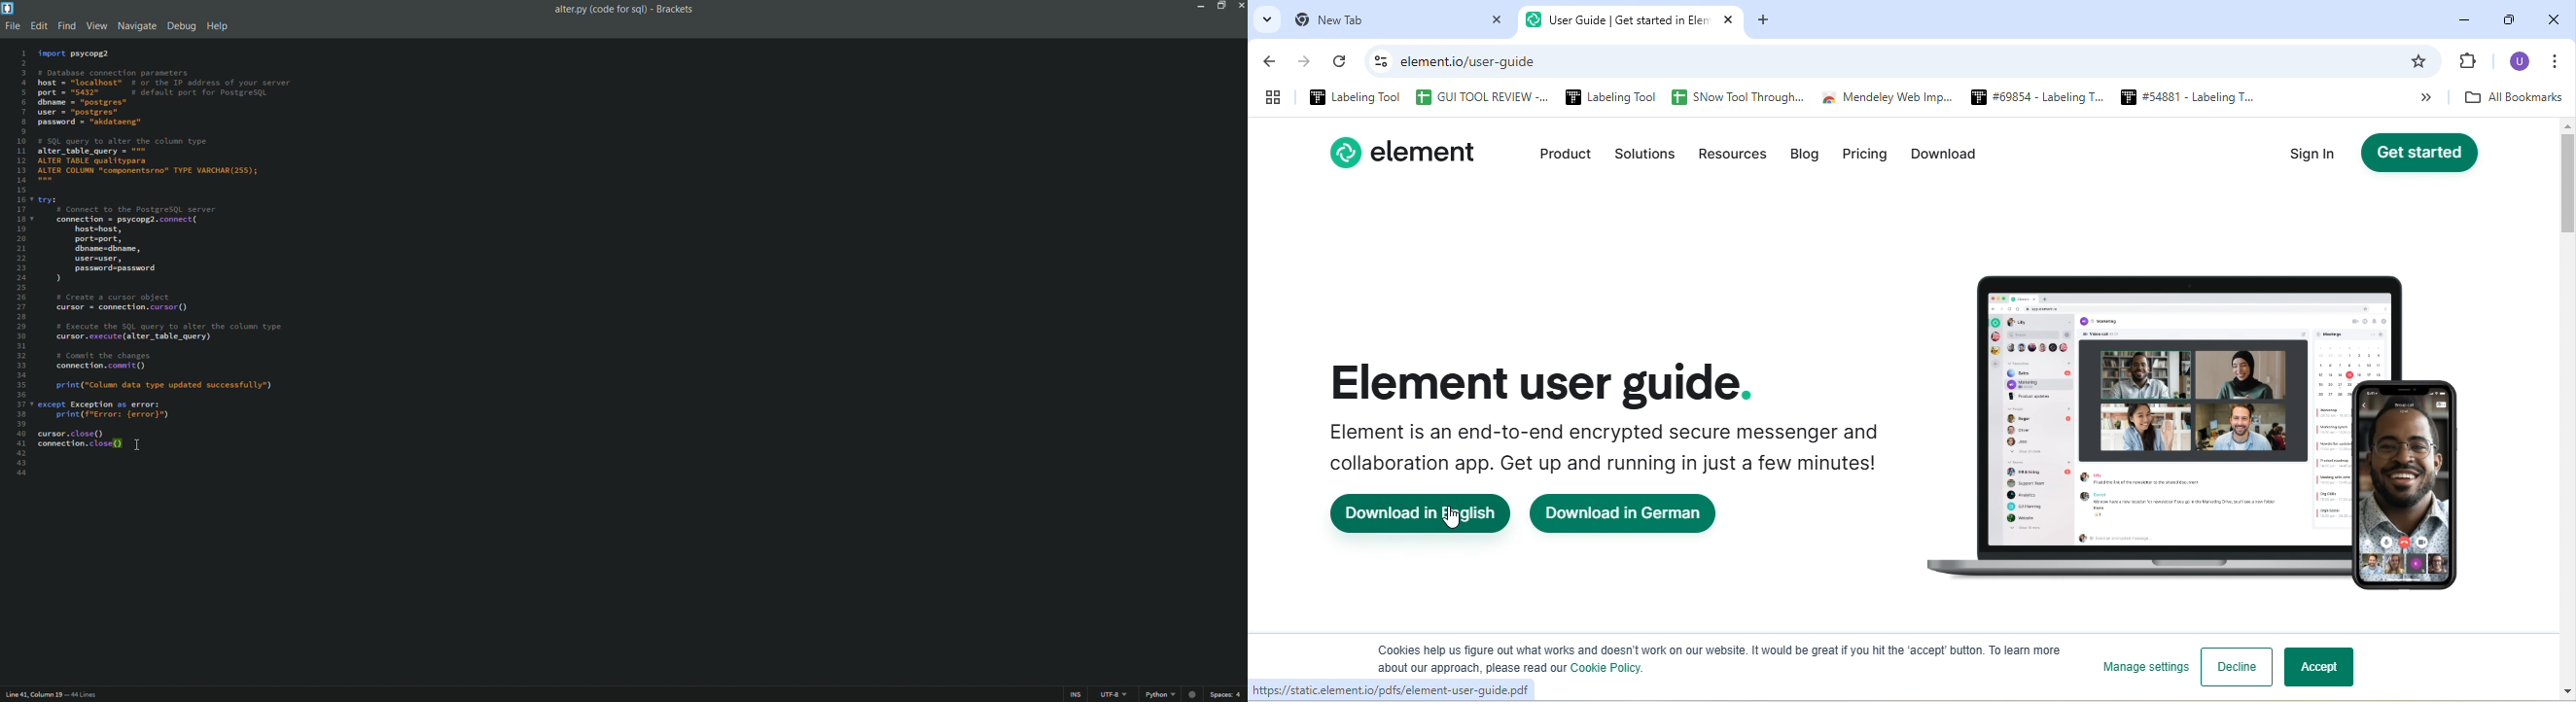  Describe the element at coordinates (1229, 696) in the screenshot. I see `space` at that location.